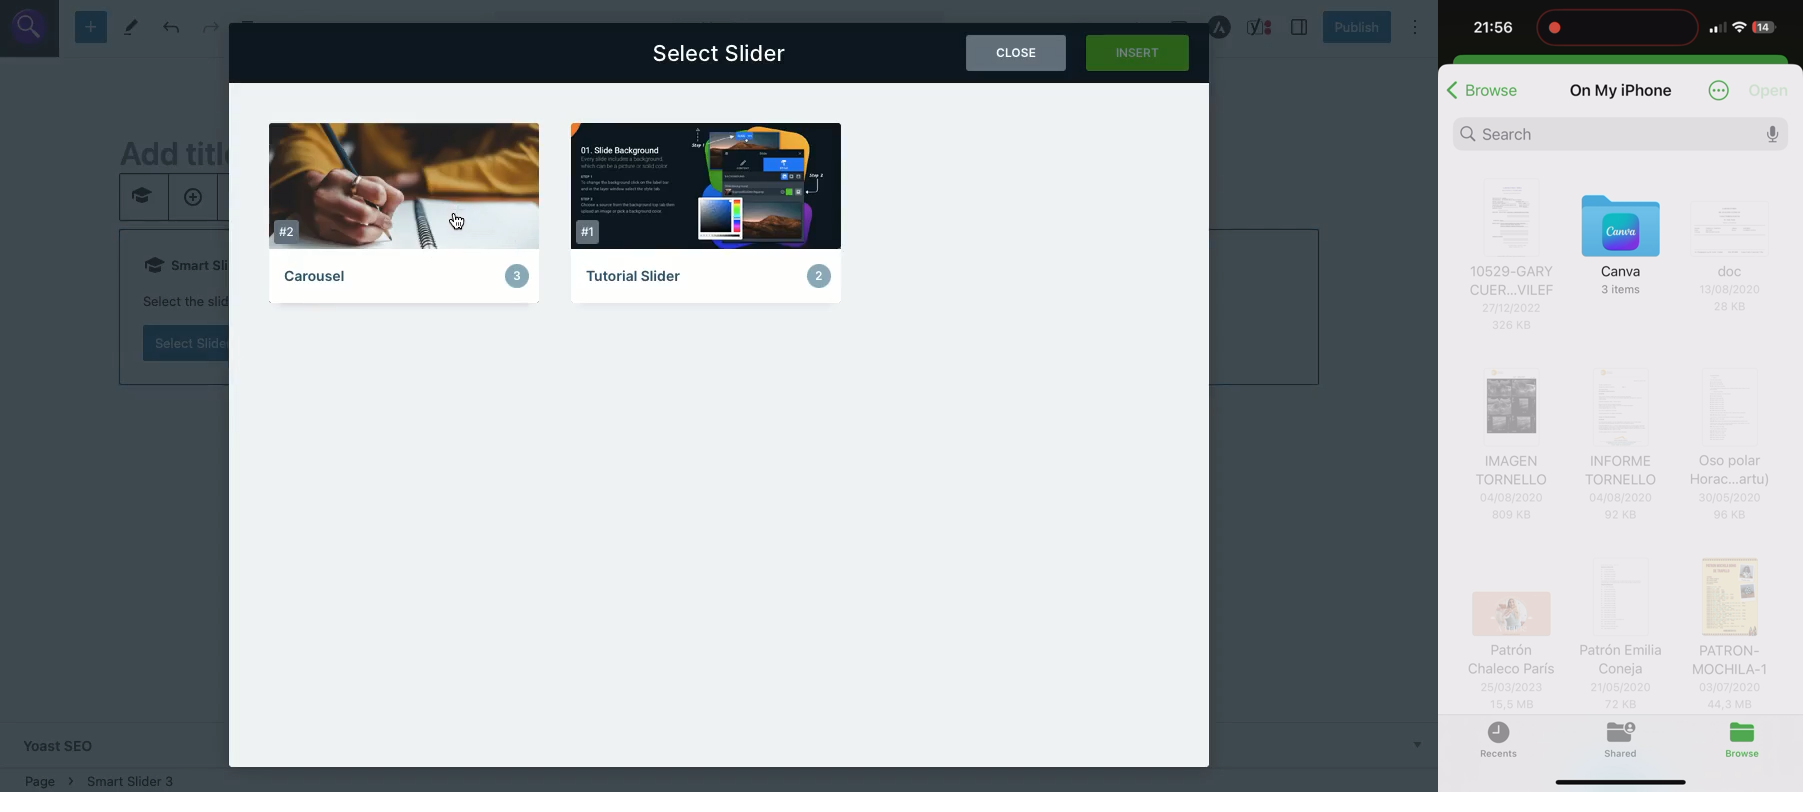  Describe the element at coordinates (74, 744) in the screenshot. I see `Yoast` at that location.